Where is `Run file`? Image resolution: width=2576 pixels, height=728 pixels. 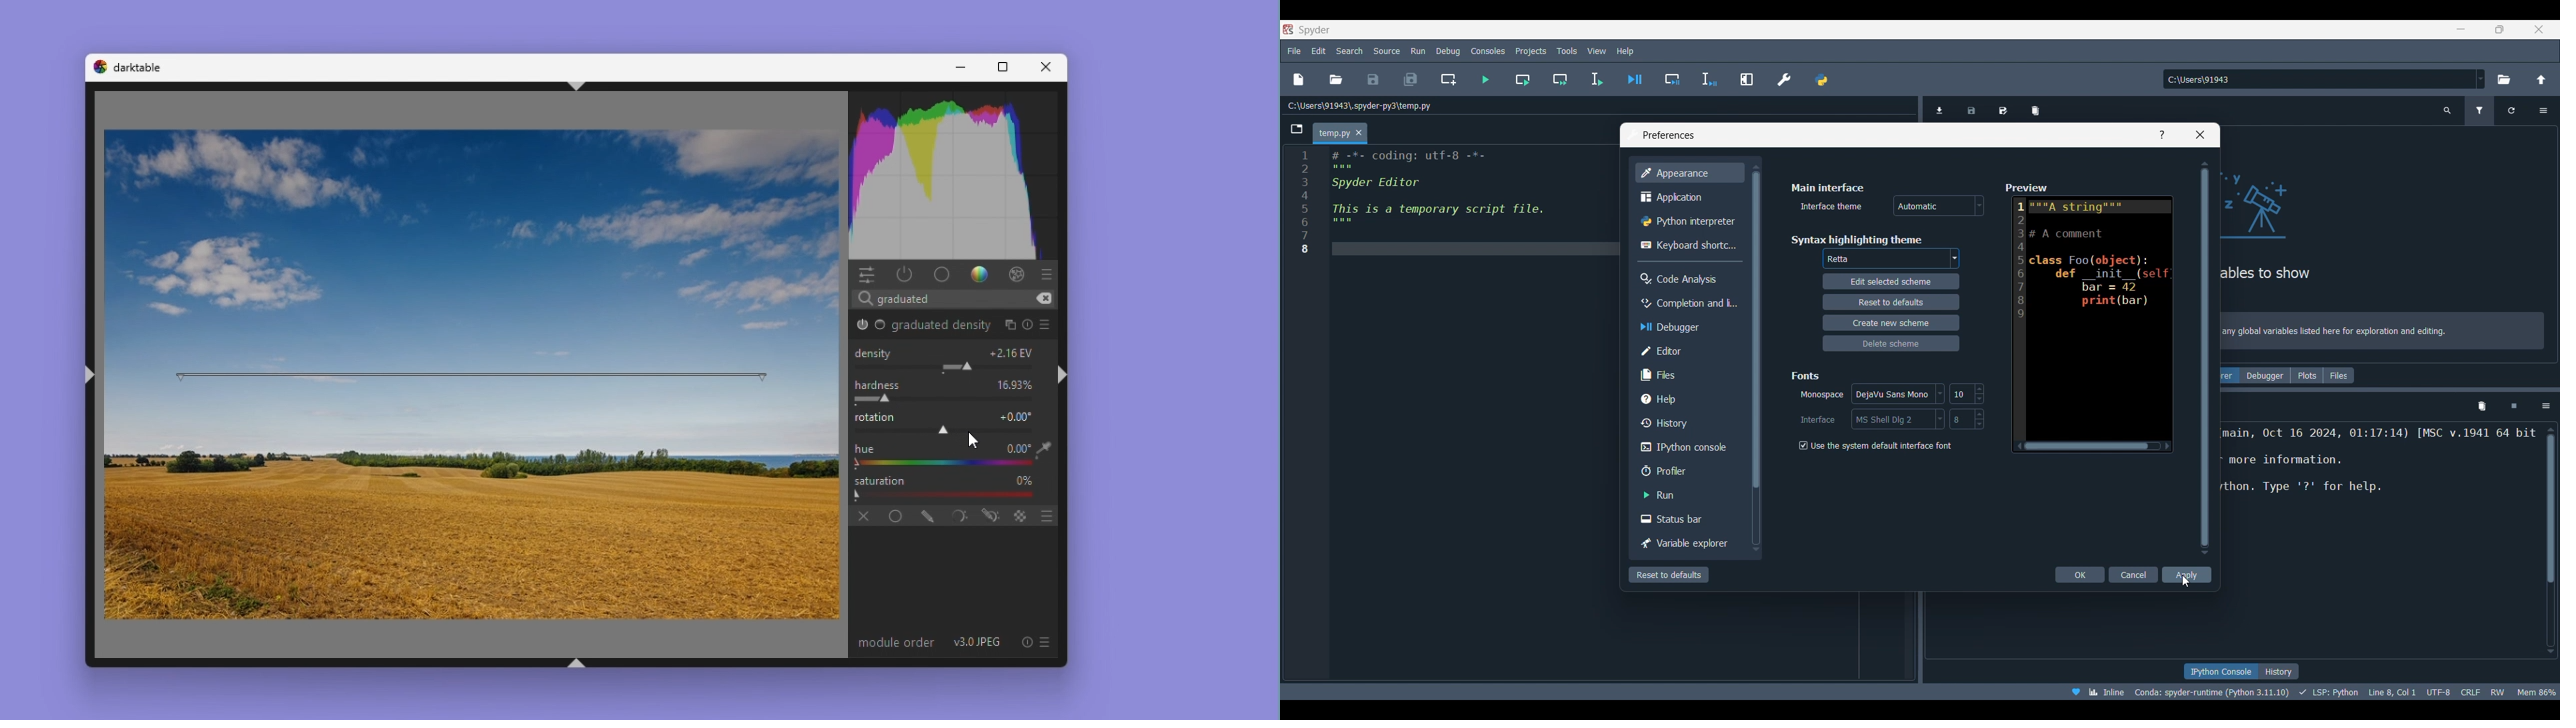
Run file is located at coordinates (1485, 79).